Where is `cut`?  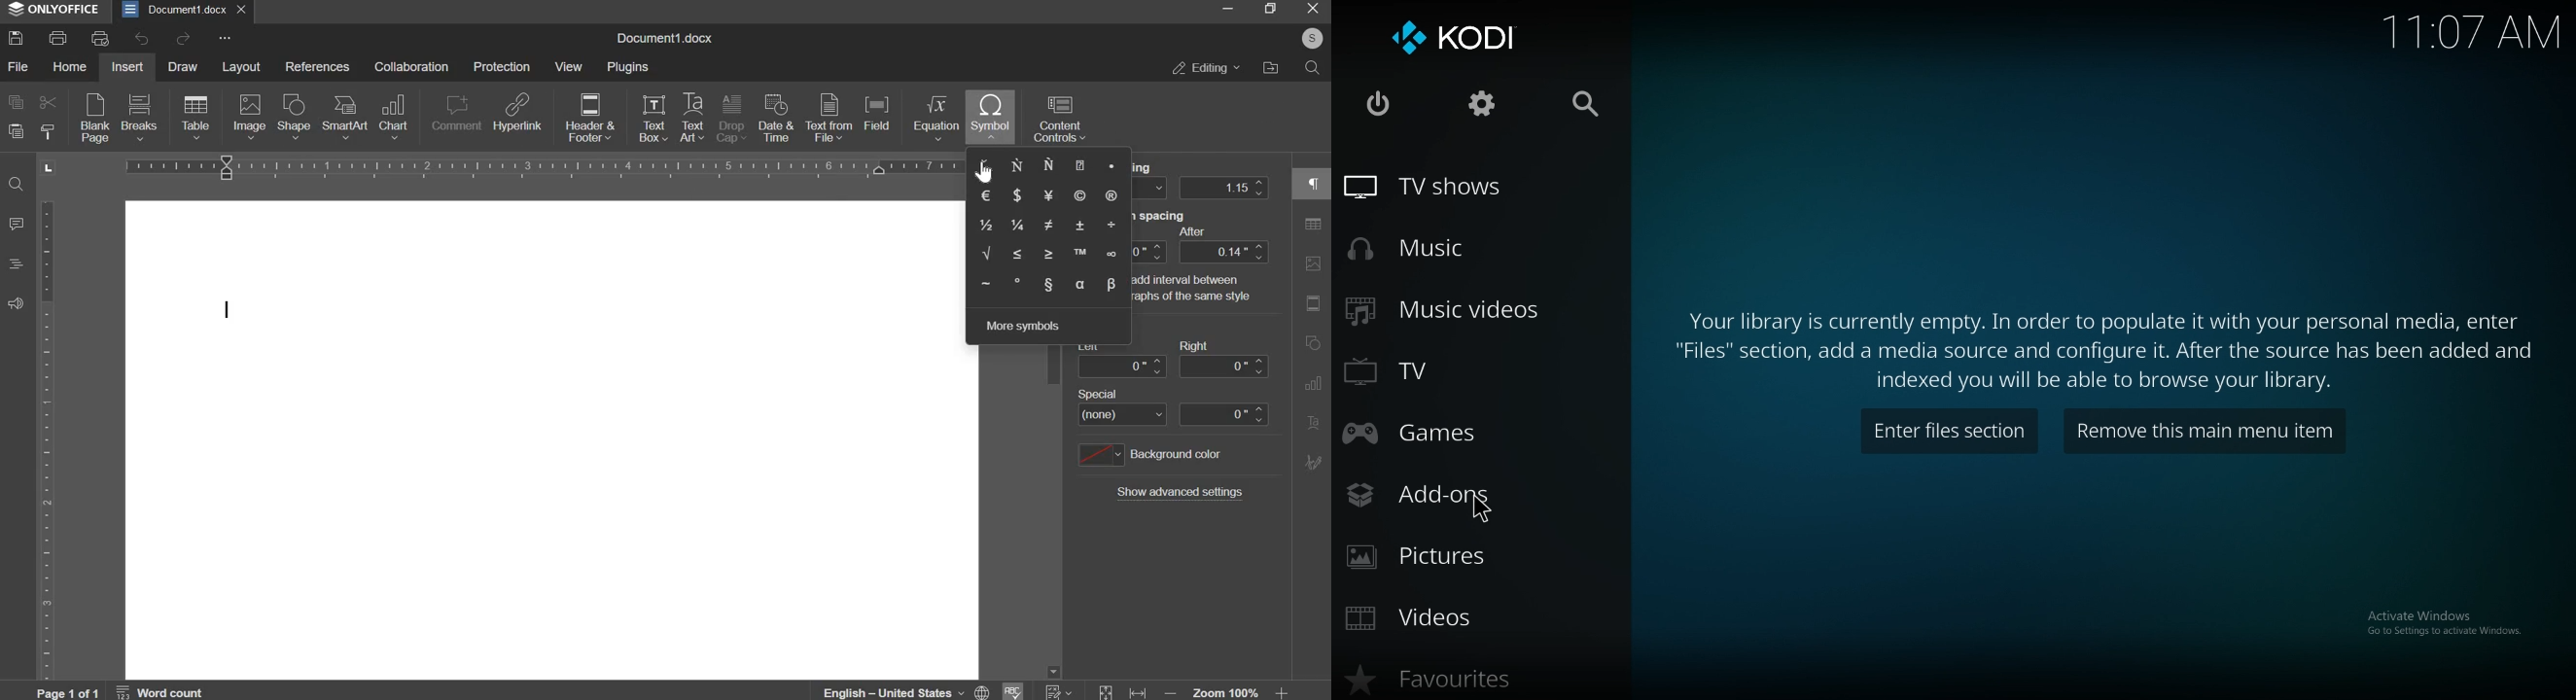 cut is located at coordinates (50, 102).